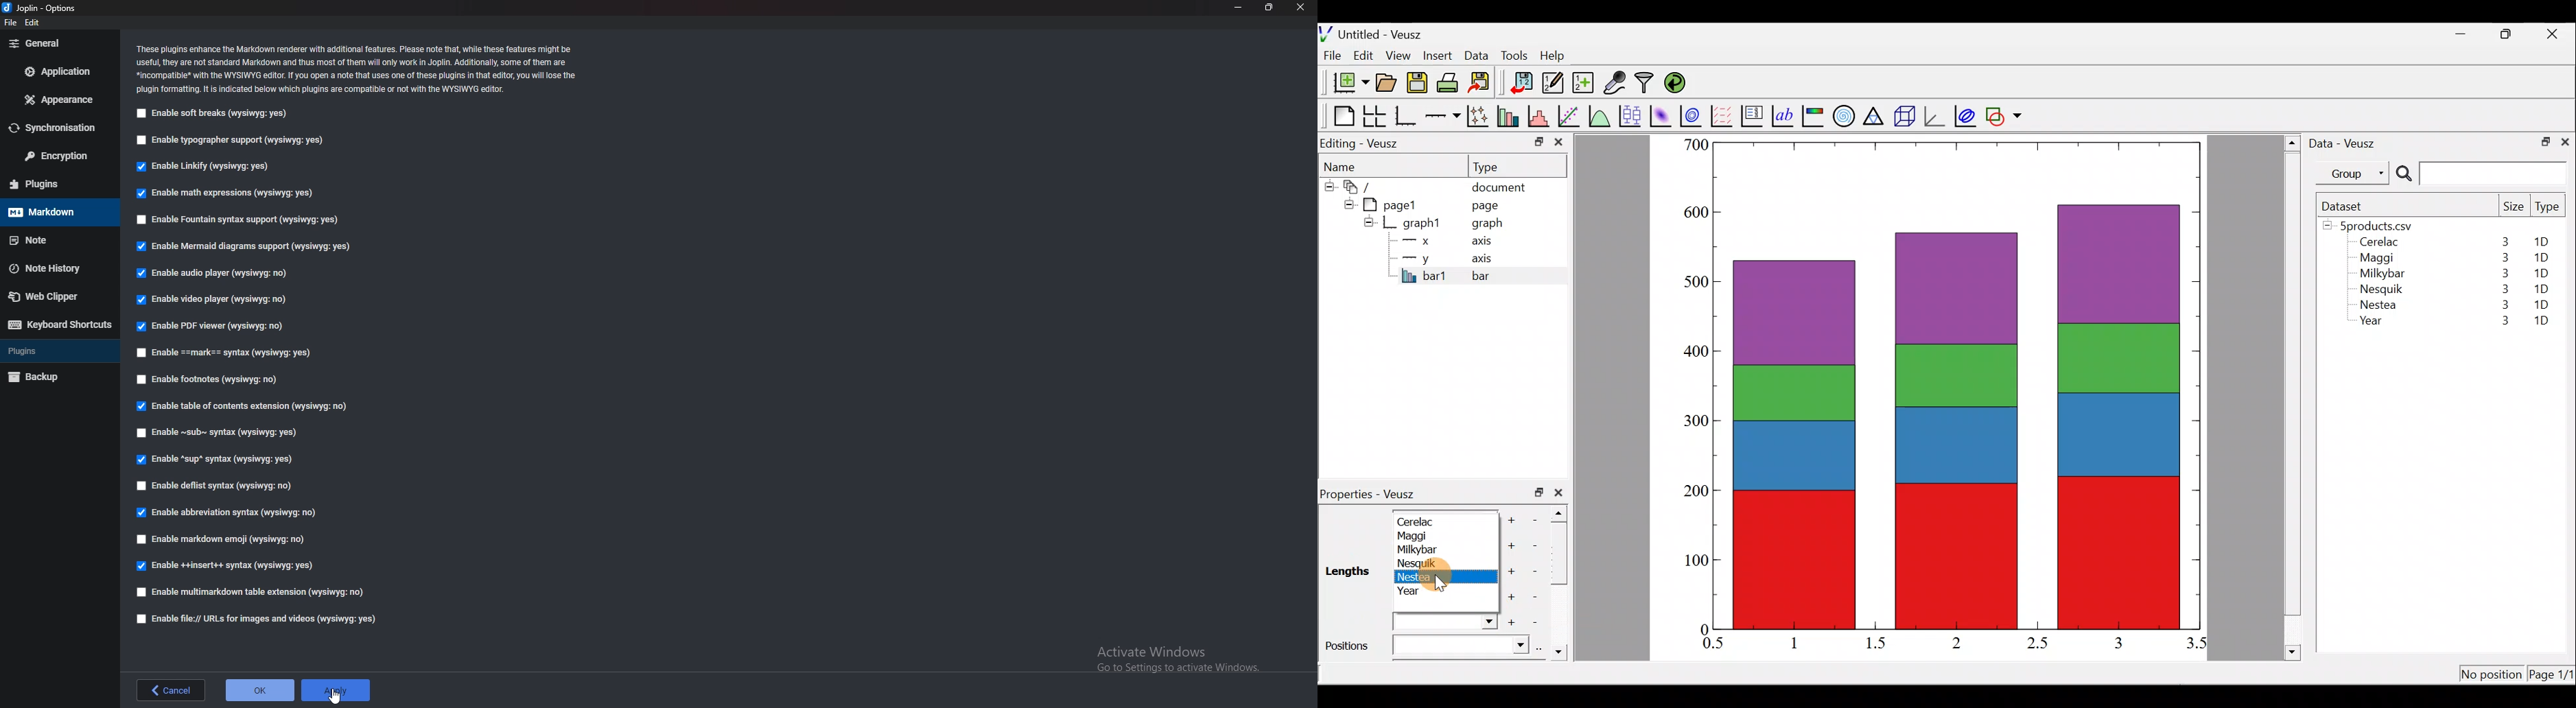 The width and height of the screenshot is (2576, 728). I want to click on Enable sup syntax, so click(219, 458).